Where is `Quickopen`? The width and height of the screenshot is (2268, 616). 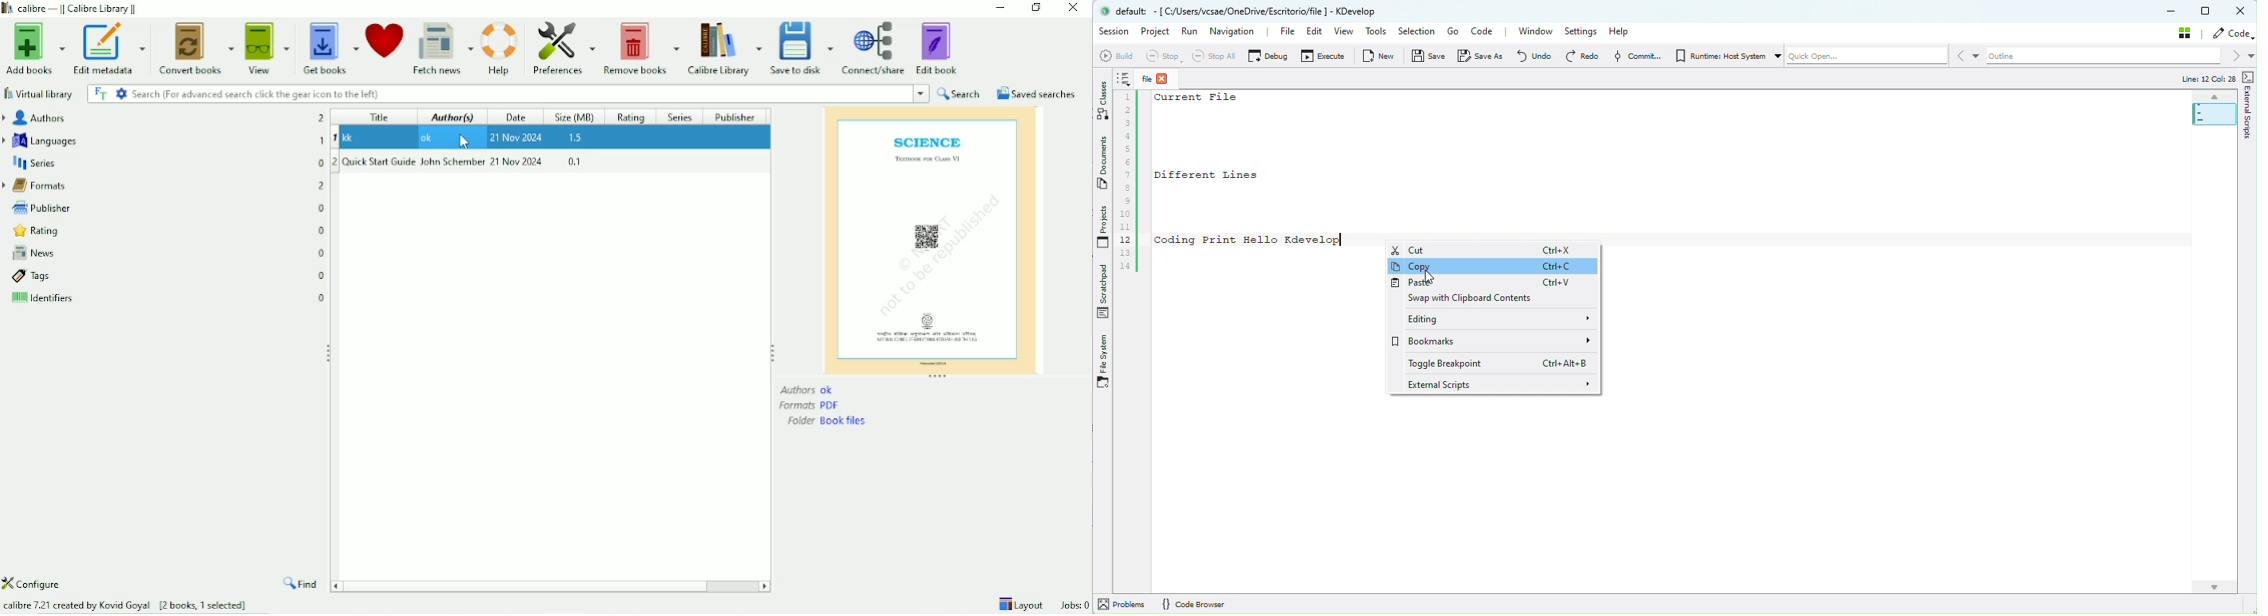 Quickopen is located at coordinates (1866, 55).